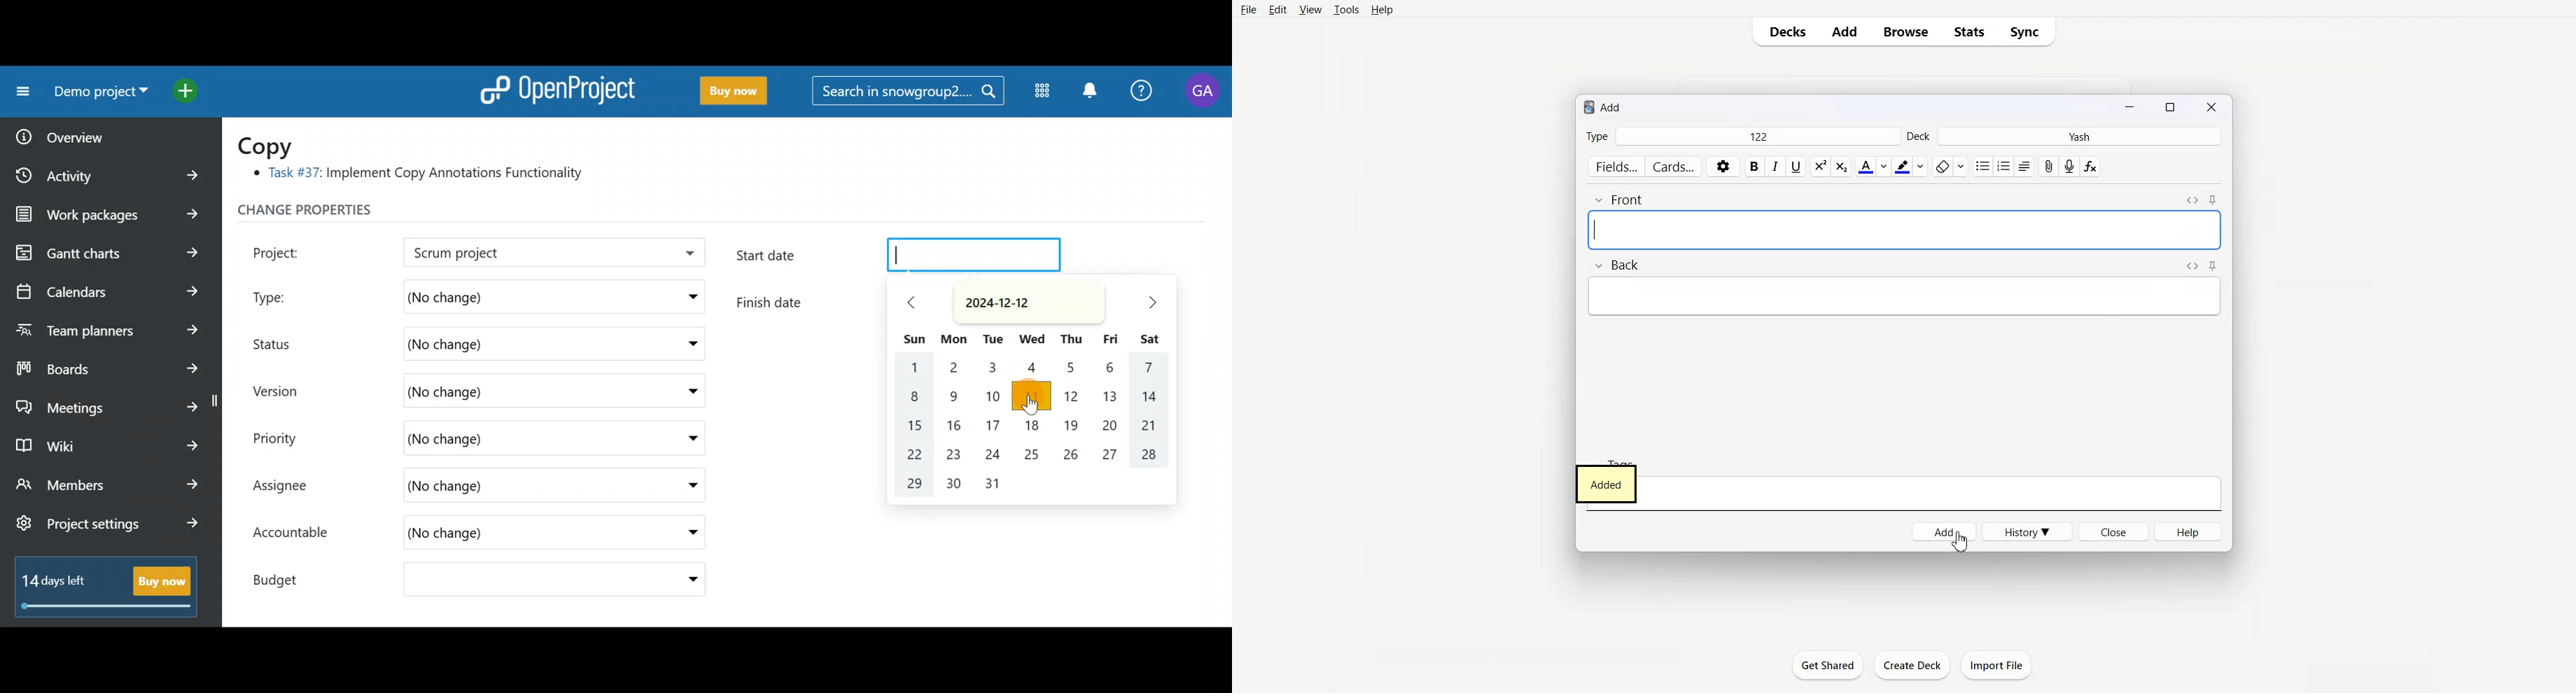  I want to click on Deck, so click(1918, 136).